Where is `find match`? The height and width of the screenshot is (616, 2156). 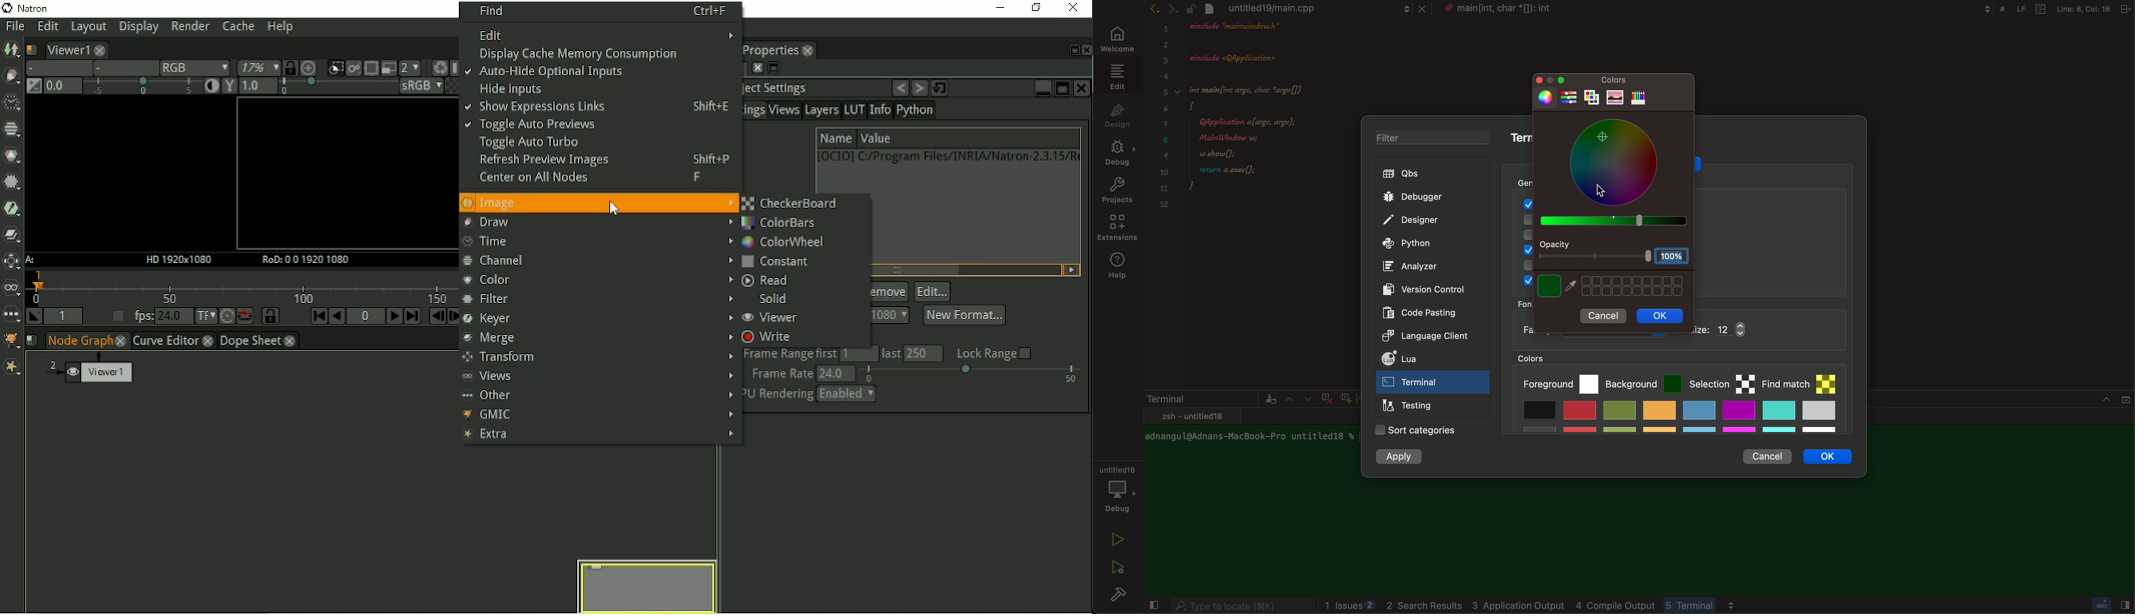 find match is located at coordinates (1804, 380).